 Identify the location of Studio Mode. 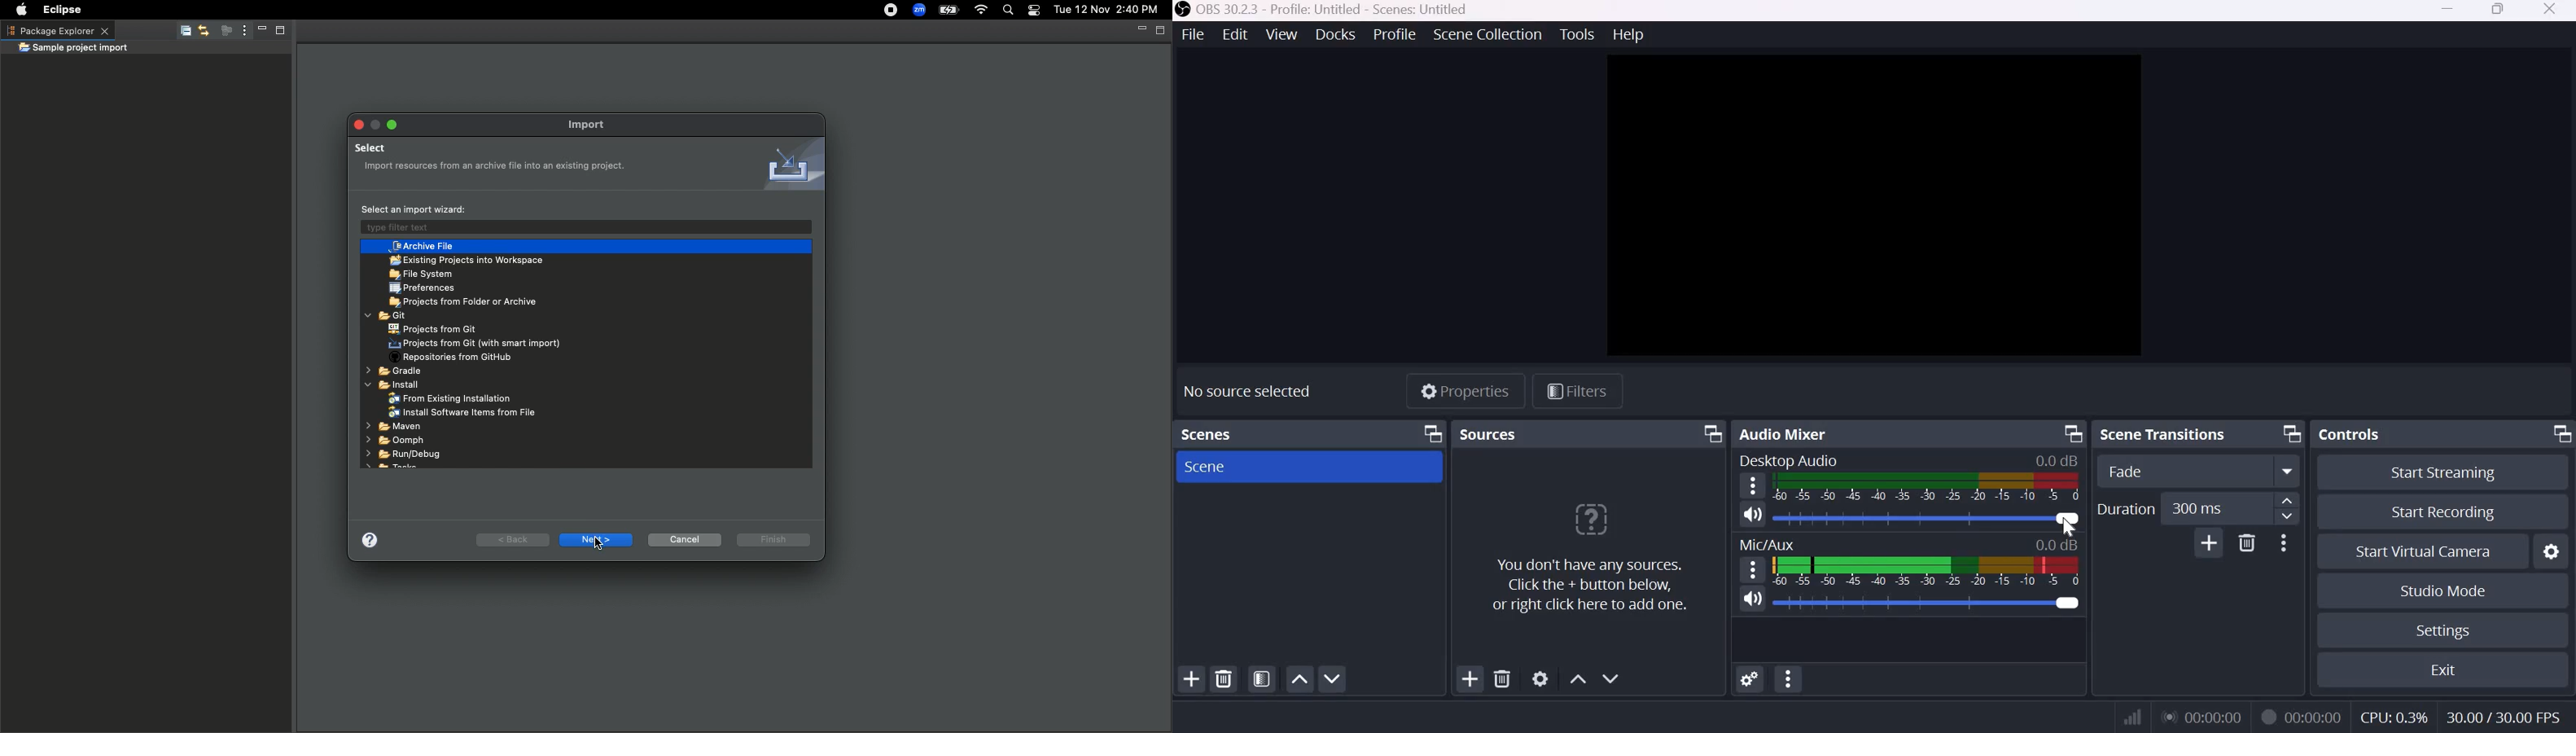
(2442, 591).